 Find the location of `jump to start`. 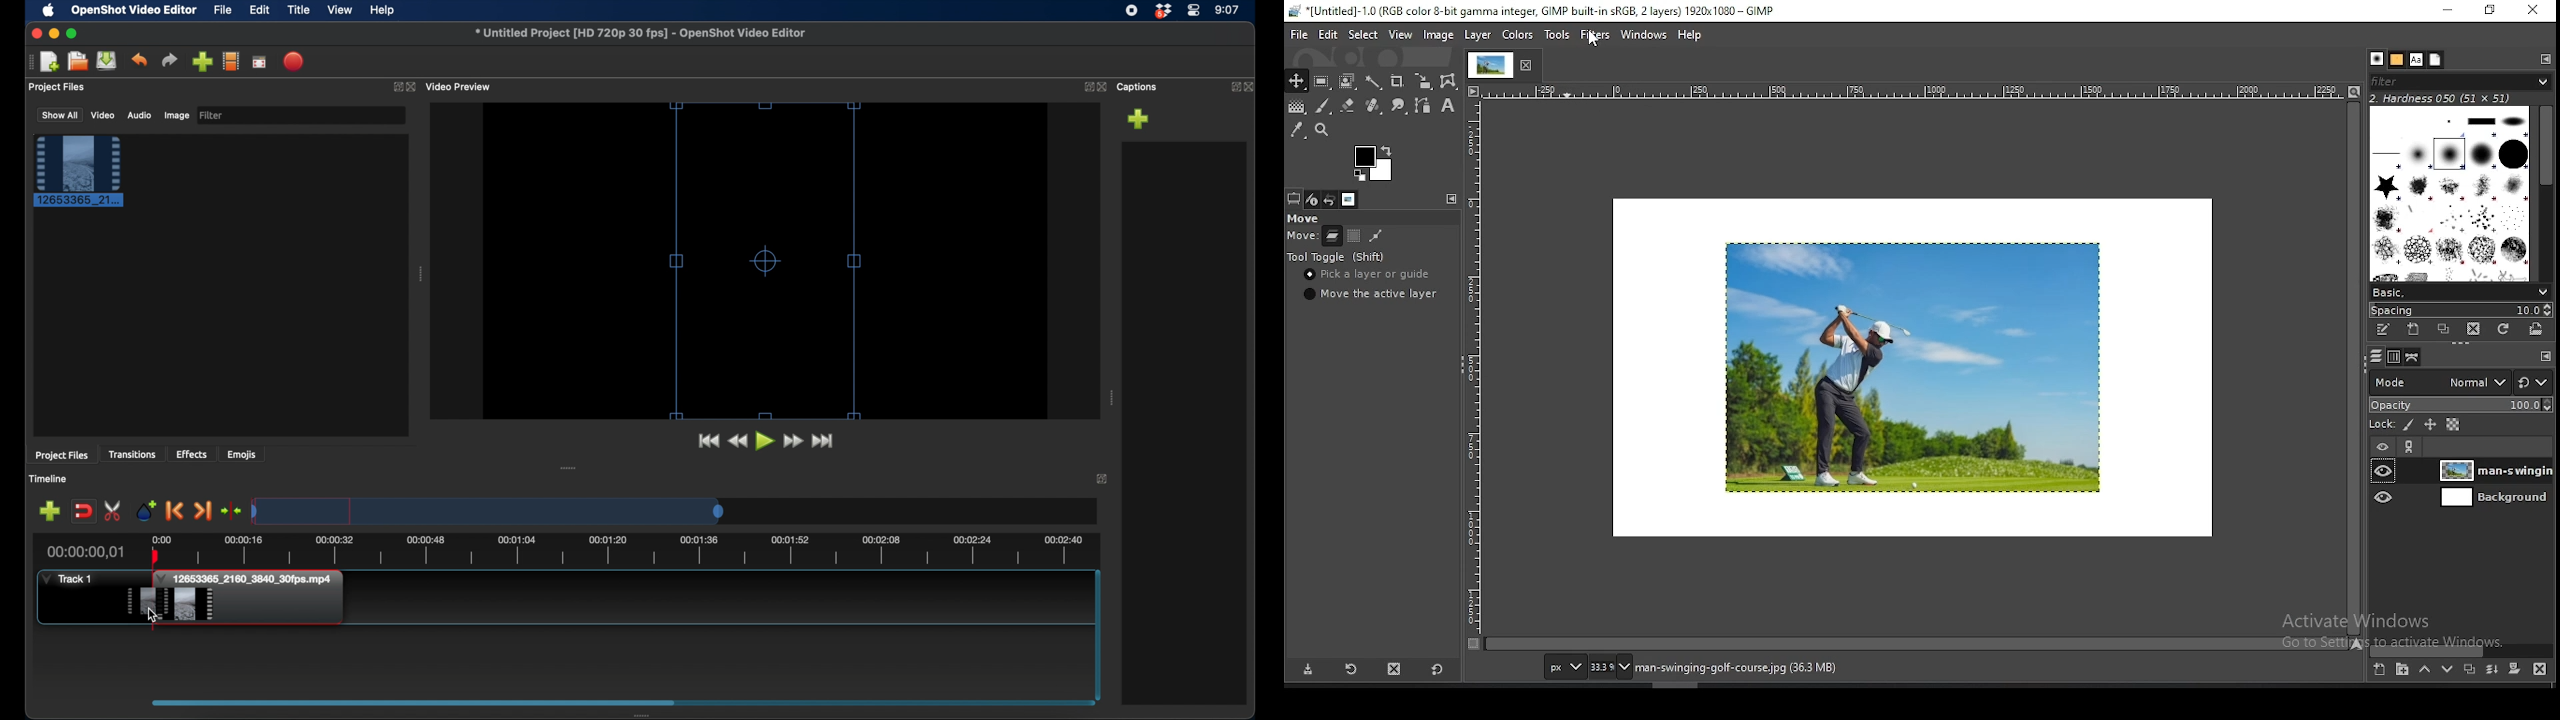

jump to start is located at coordinates (706, 441).